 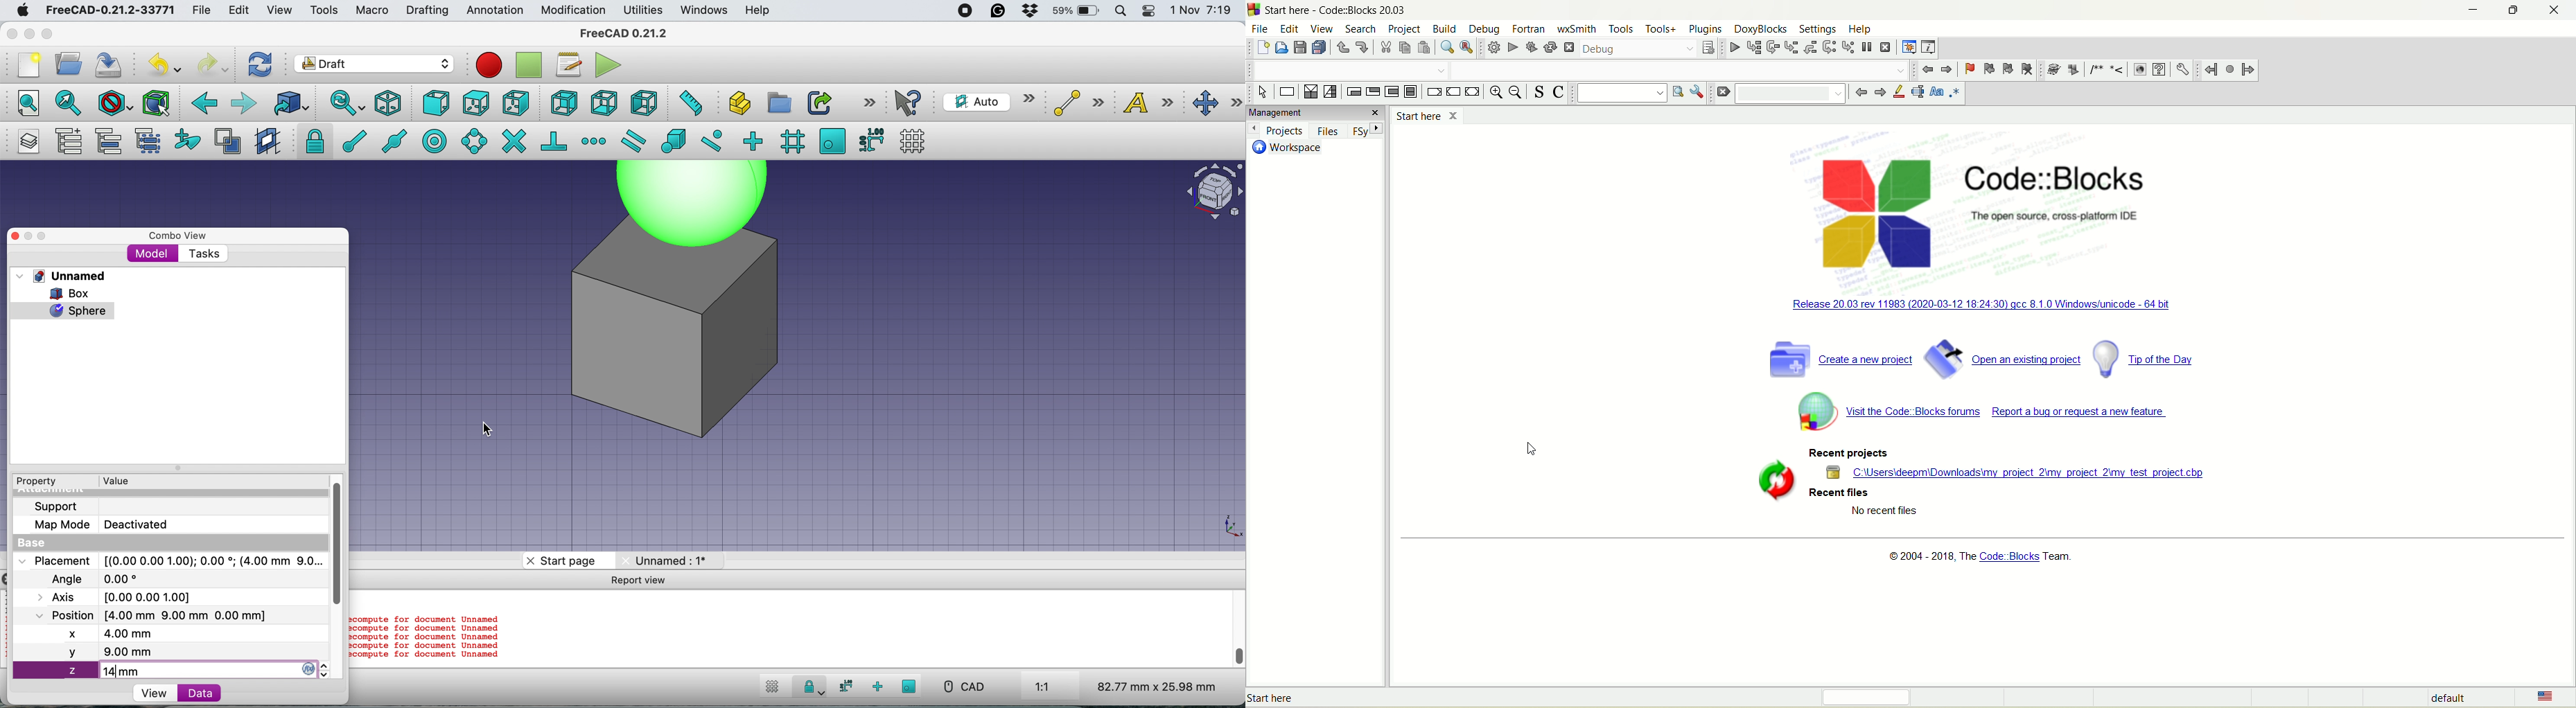 I want to click on snap ortho, so click(x=879, y=687).